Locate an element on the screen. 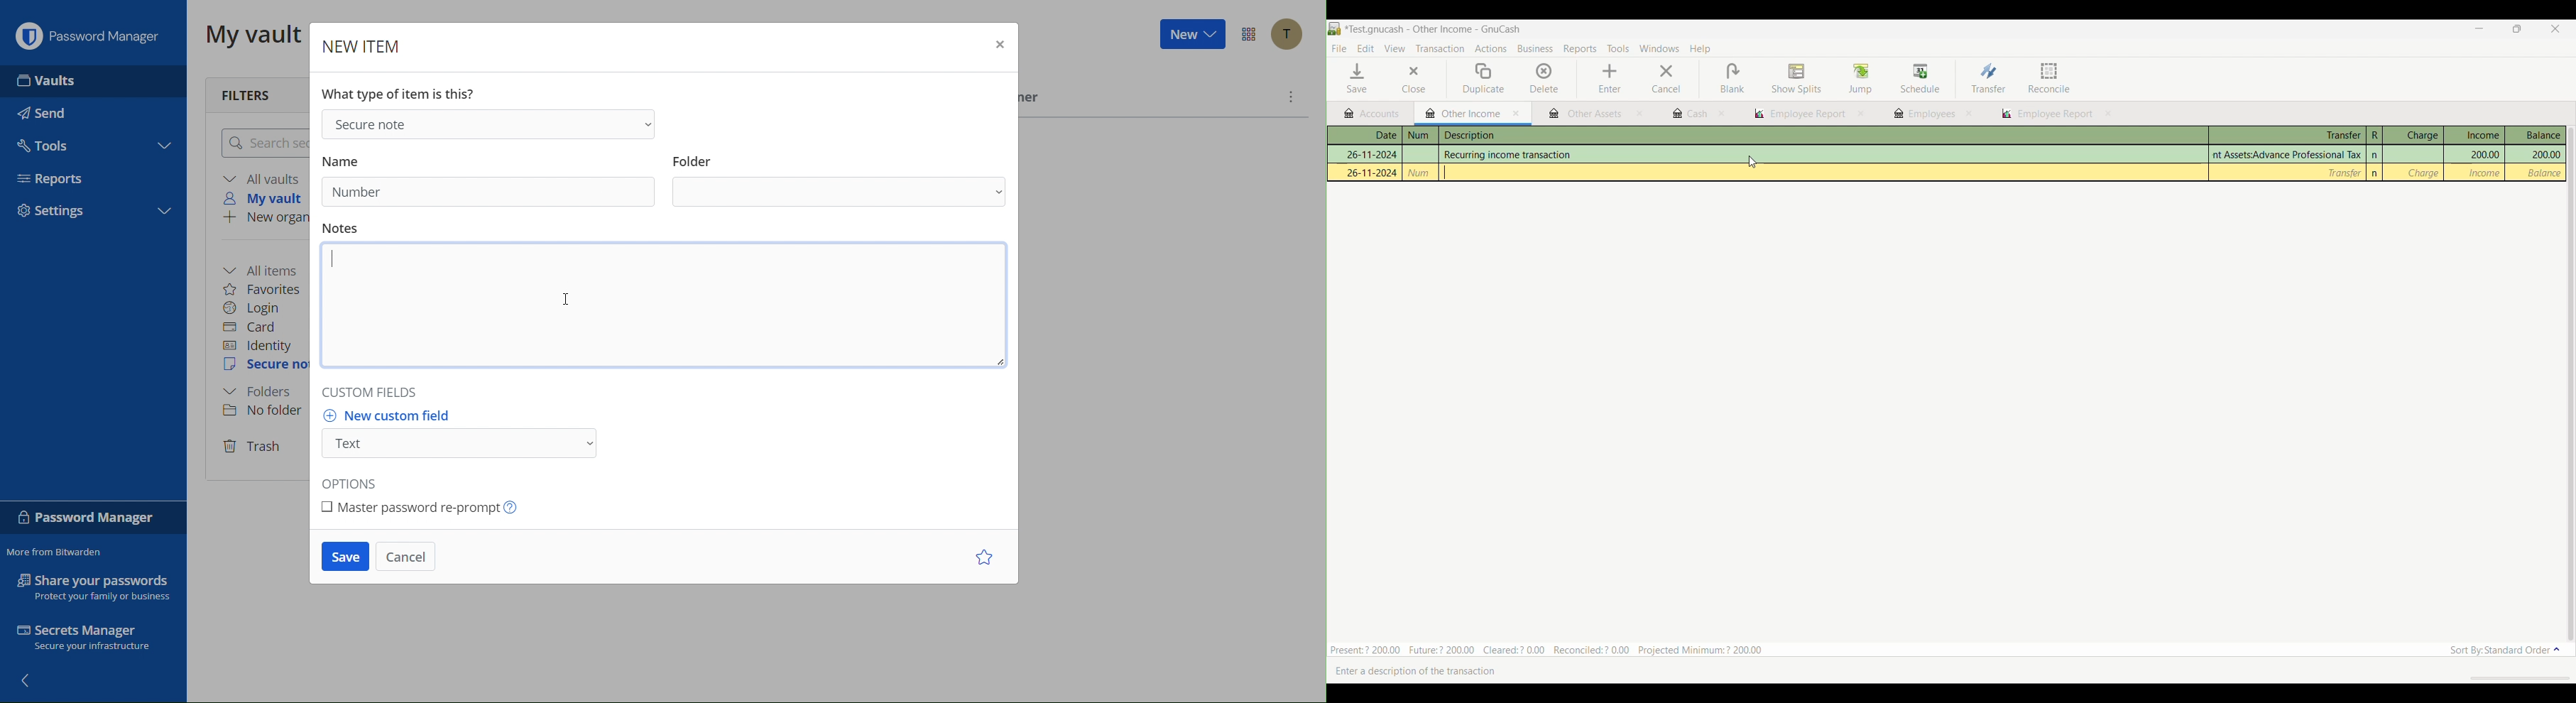 The image size is (2576, 728). close is located at coordinates (1639, 115).